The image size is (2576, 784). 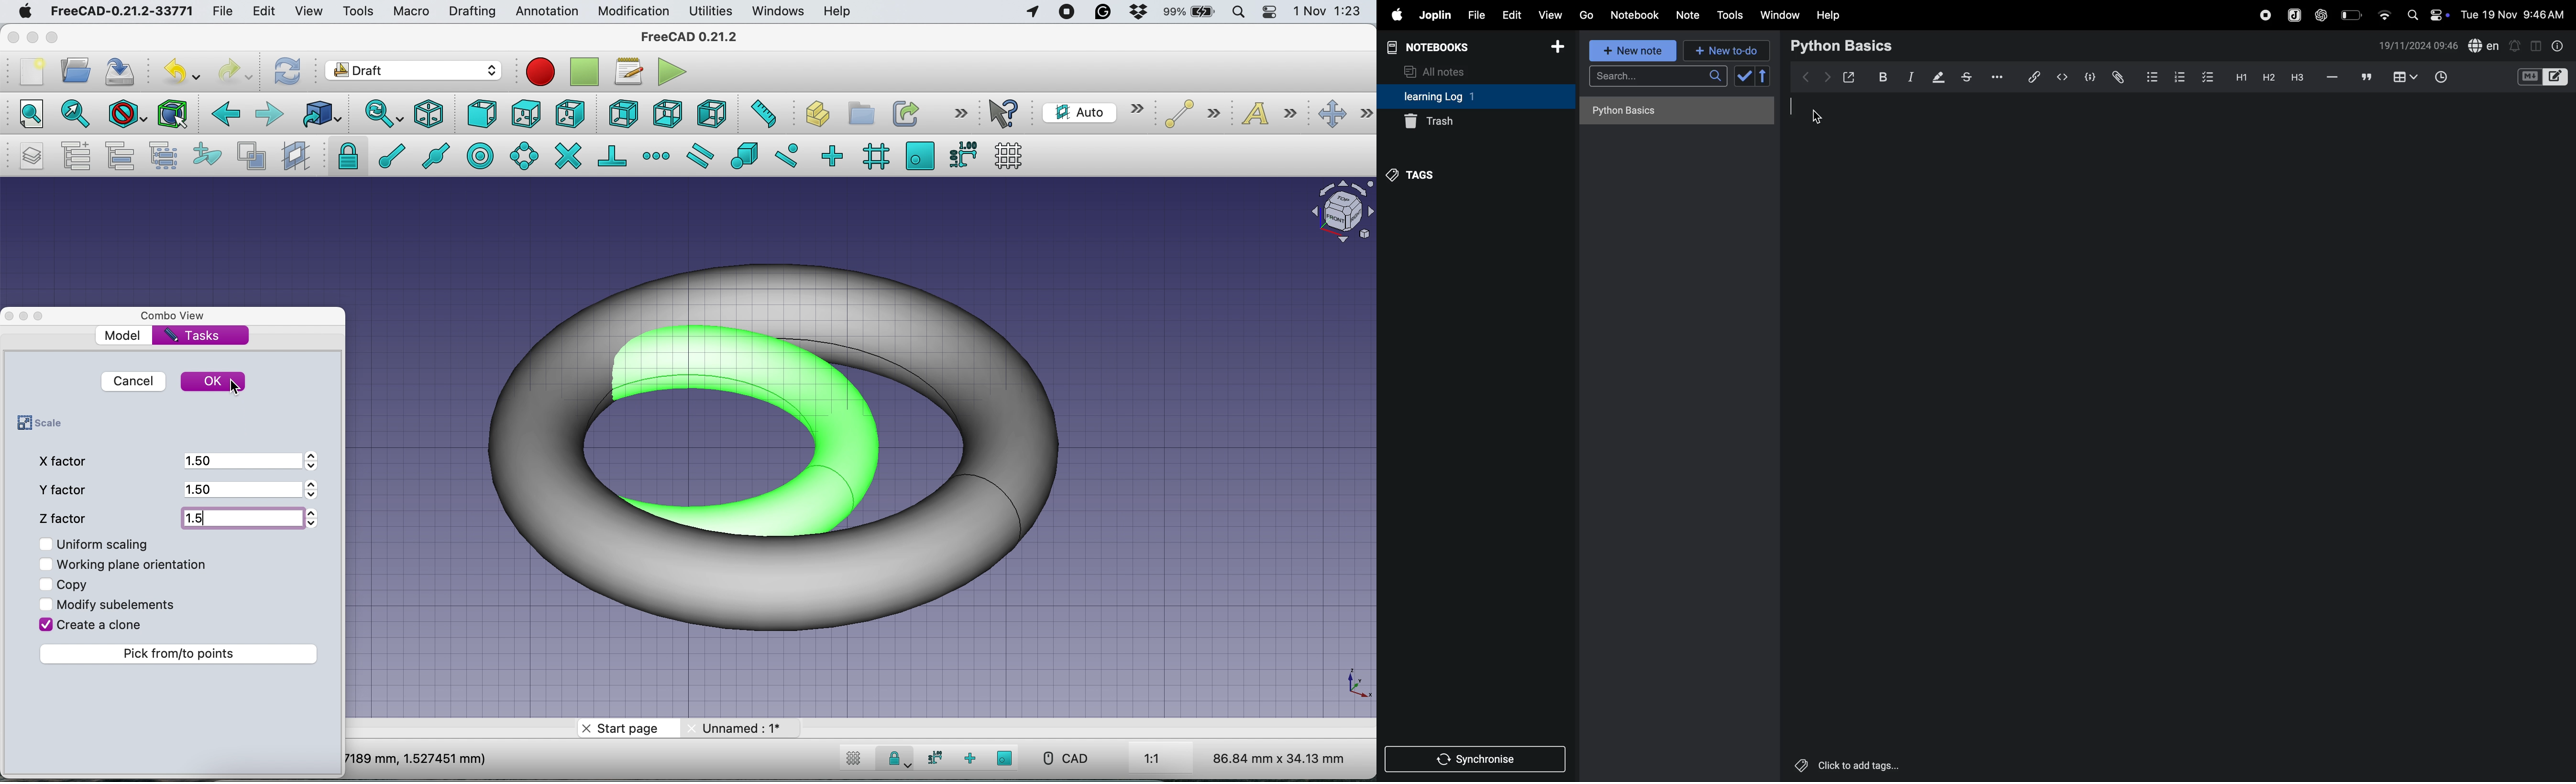 I want to click on Arrows, so click(x=317, y=460).